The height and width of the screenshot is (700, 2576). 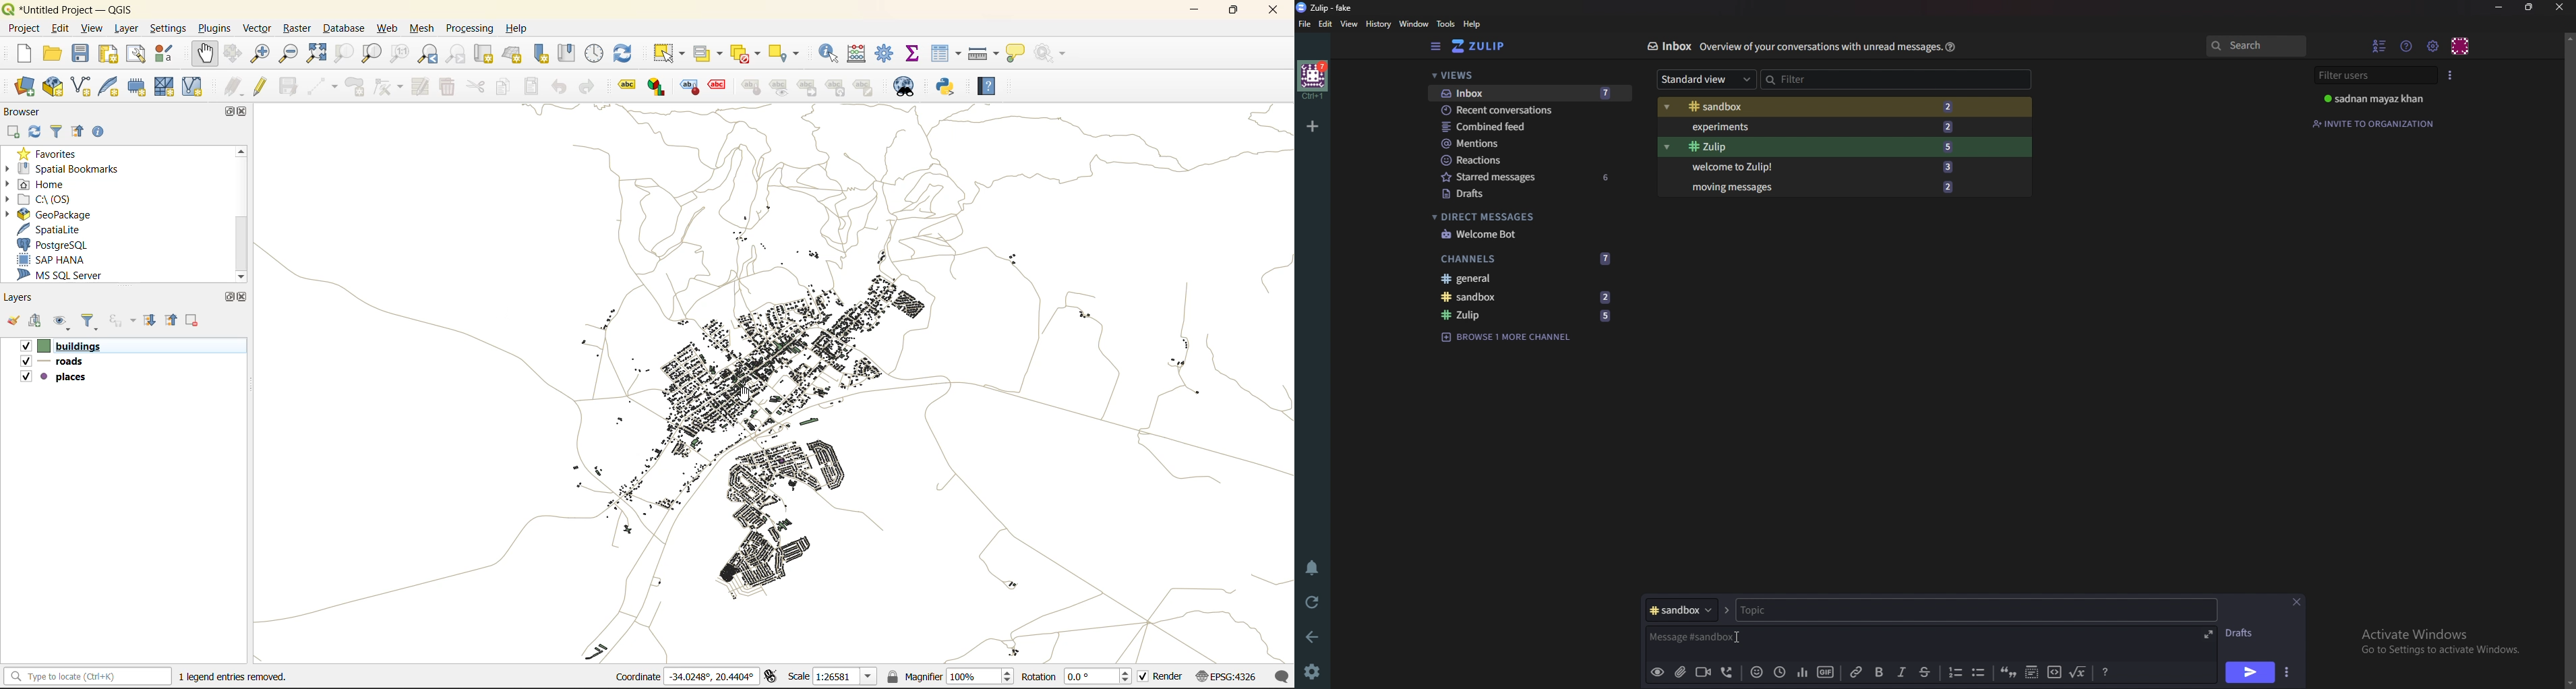 What do you see at coordinates (1526, 159) in the screenshot?
I see `Reactions` at bounding box center [1526, 159].